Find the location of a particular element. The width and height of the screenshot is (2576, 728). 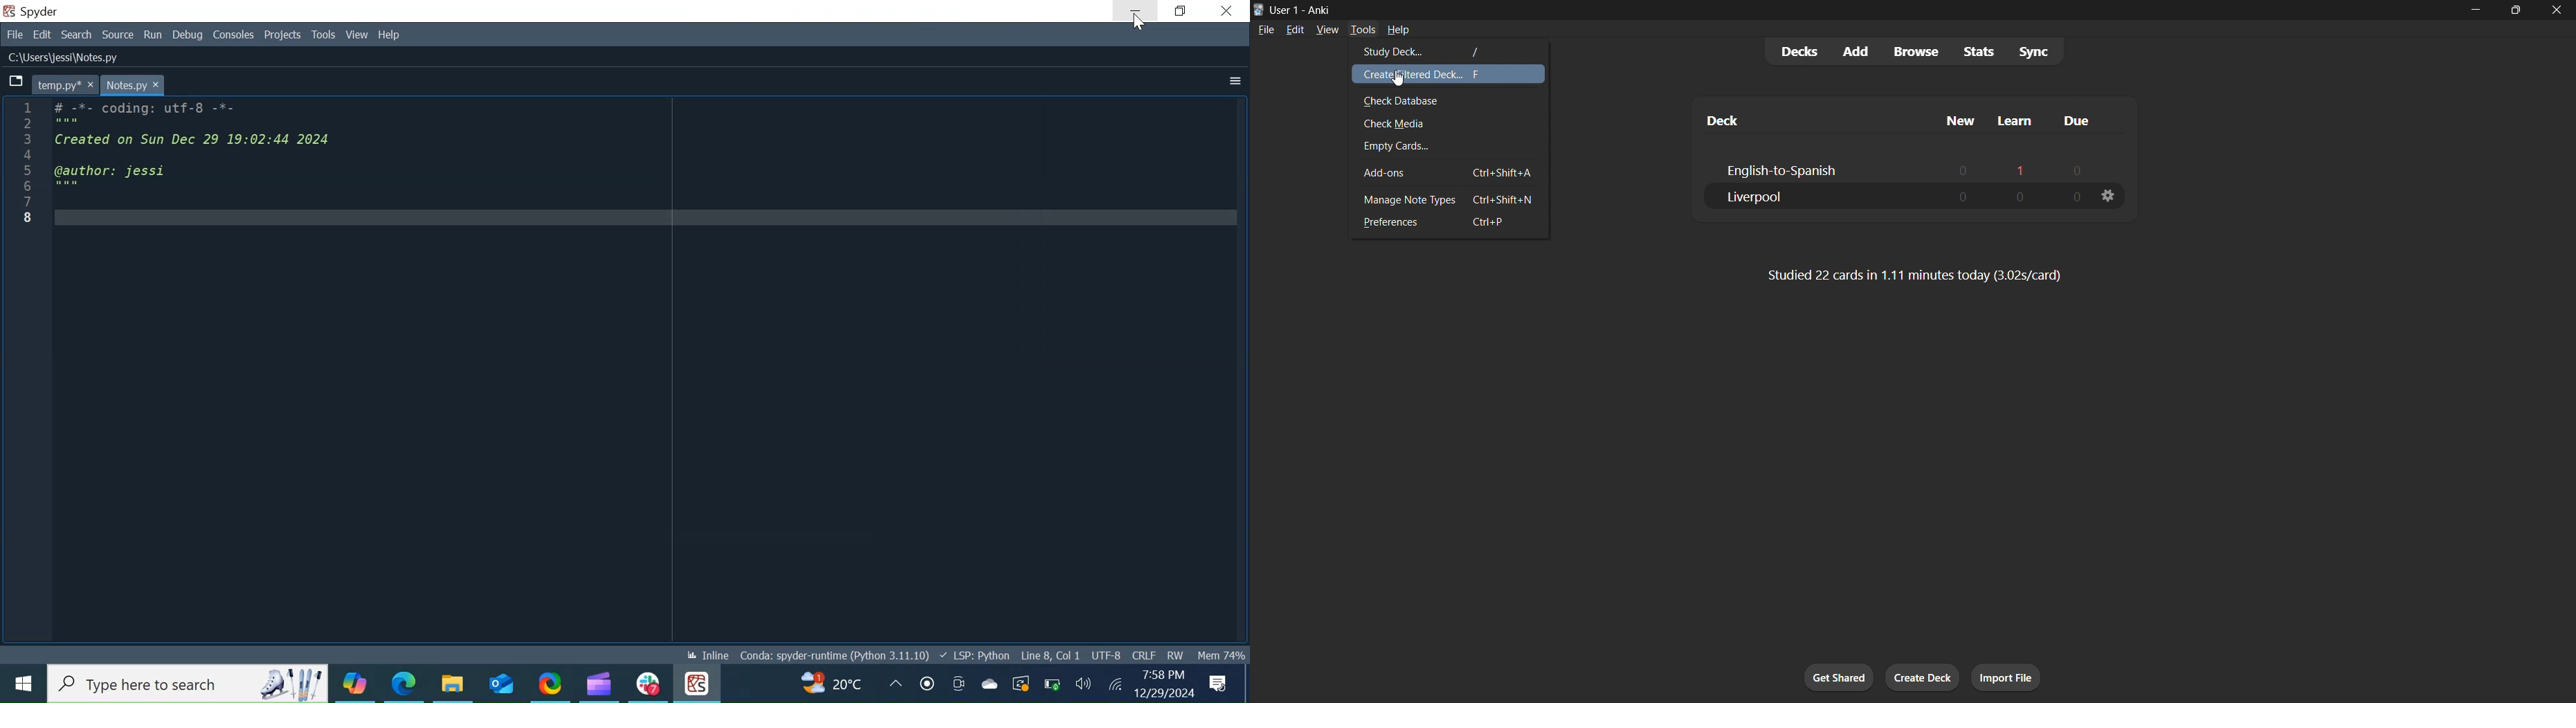

stats is located at coordinates (1972, 51).